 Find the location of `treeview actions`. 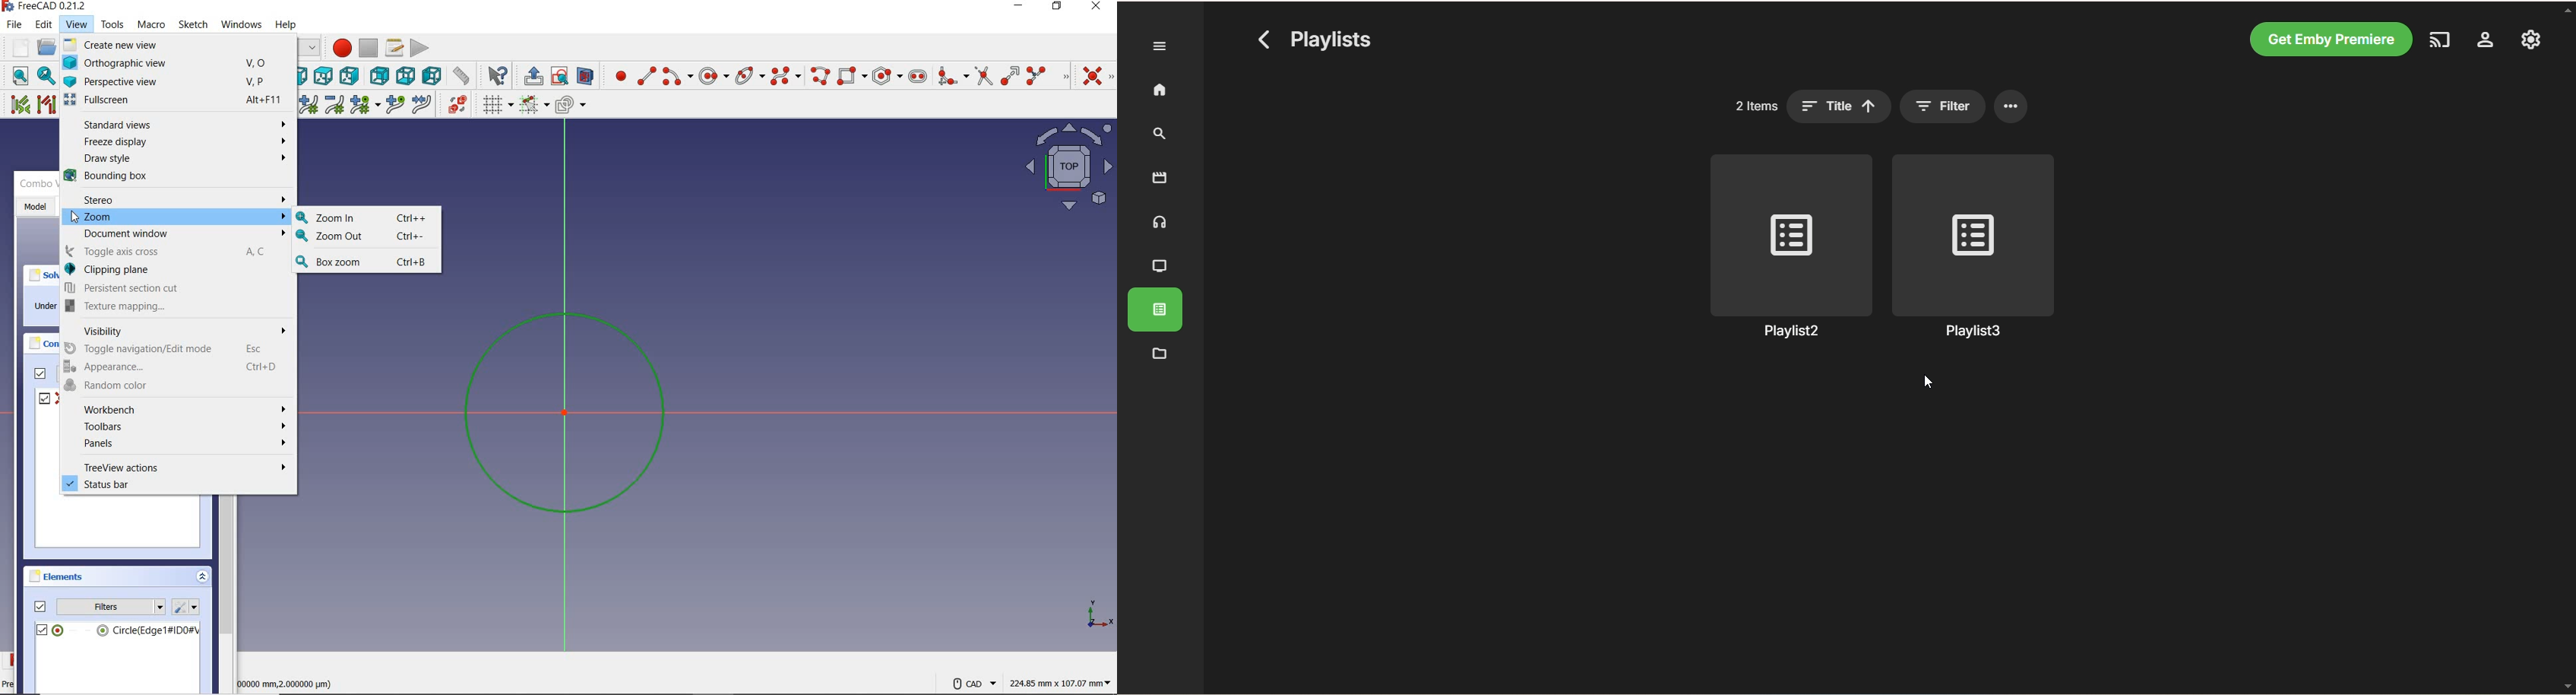

treeview actions is located at coordinates (178, 463).